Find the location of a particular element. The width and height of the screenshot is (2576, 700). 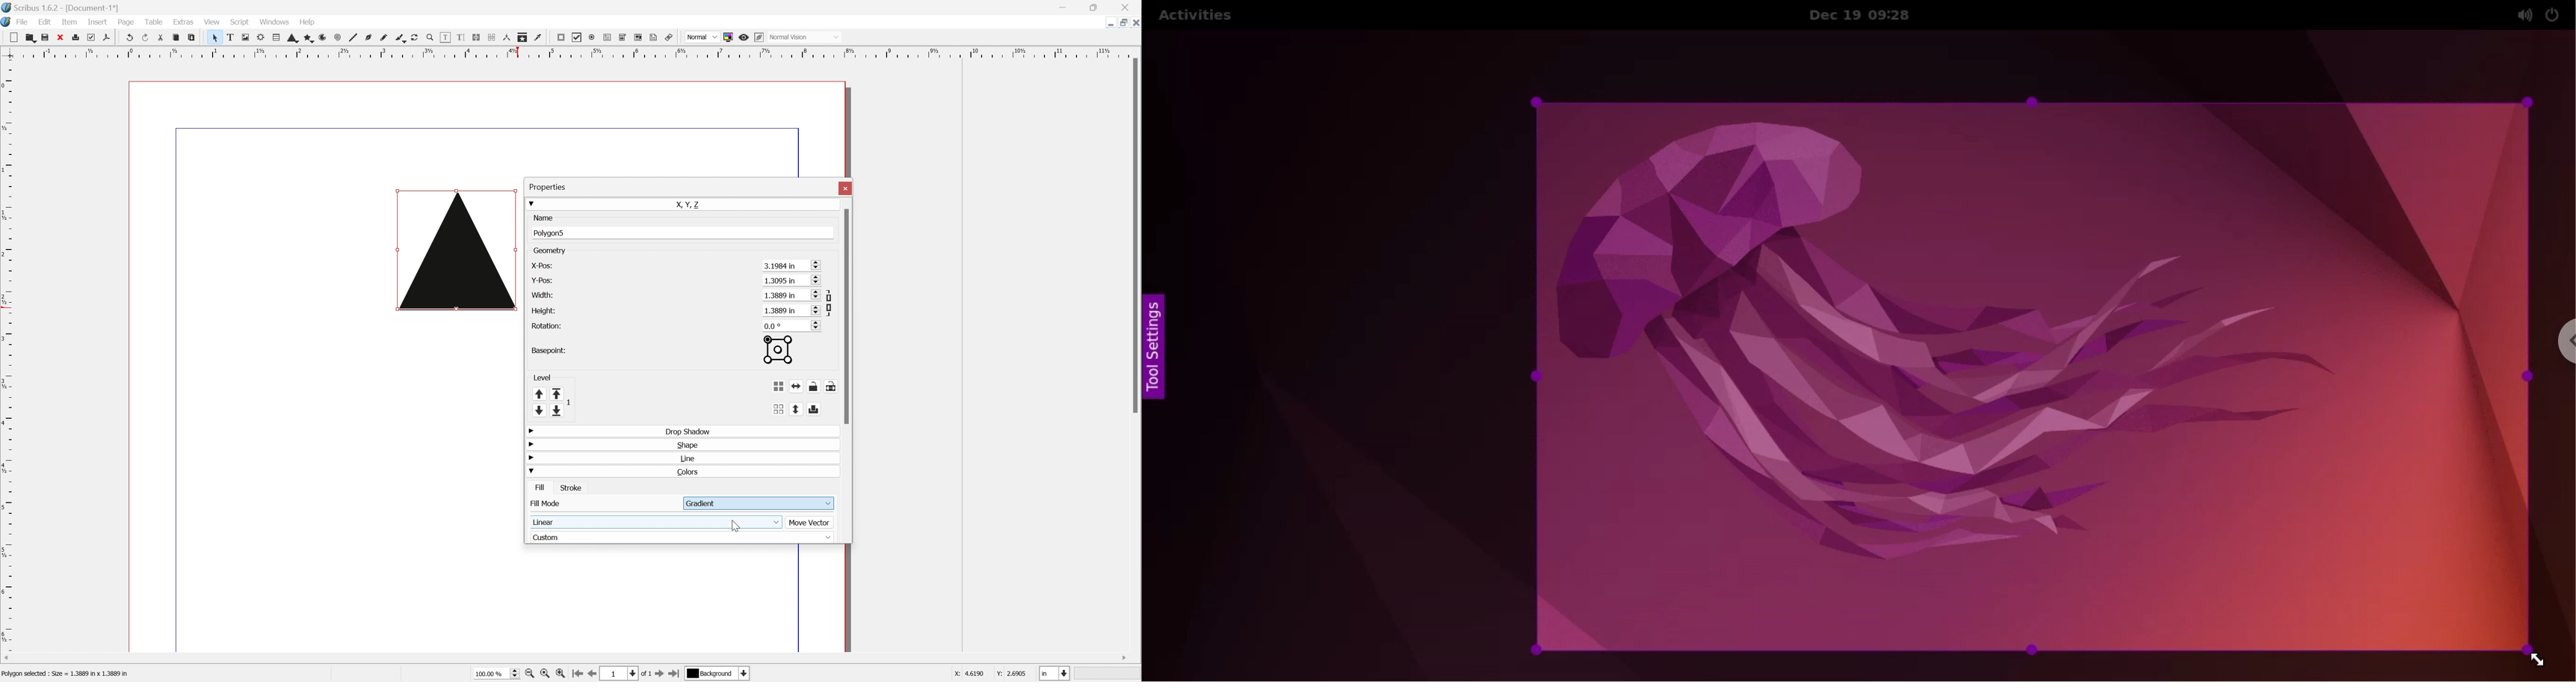

PDF text field is located at coordinates (606, 37).